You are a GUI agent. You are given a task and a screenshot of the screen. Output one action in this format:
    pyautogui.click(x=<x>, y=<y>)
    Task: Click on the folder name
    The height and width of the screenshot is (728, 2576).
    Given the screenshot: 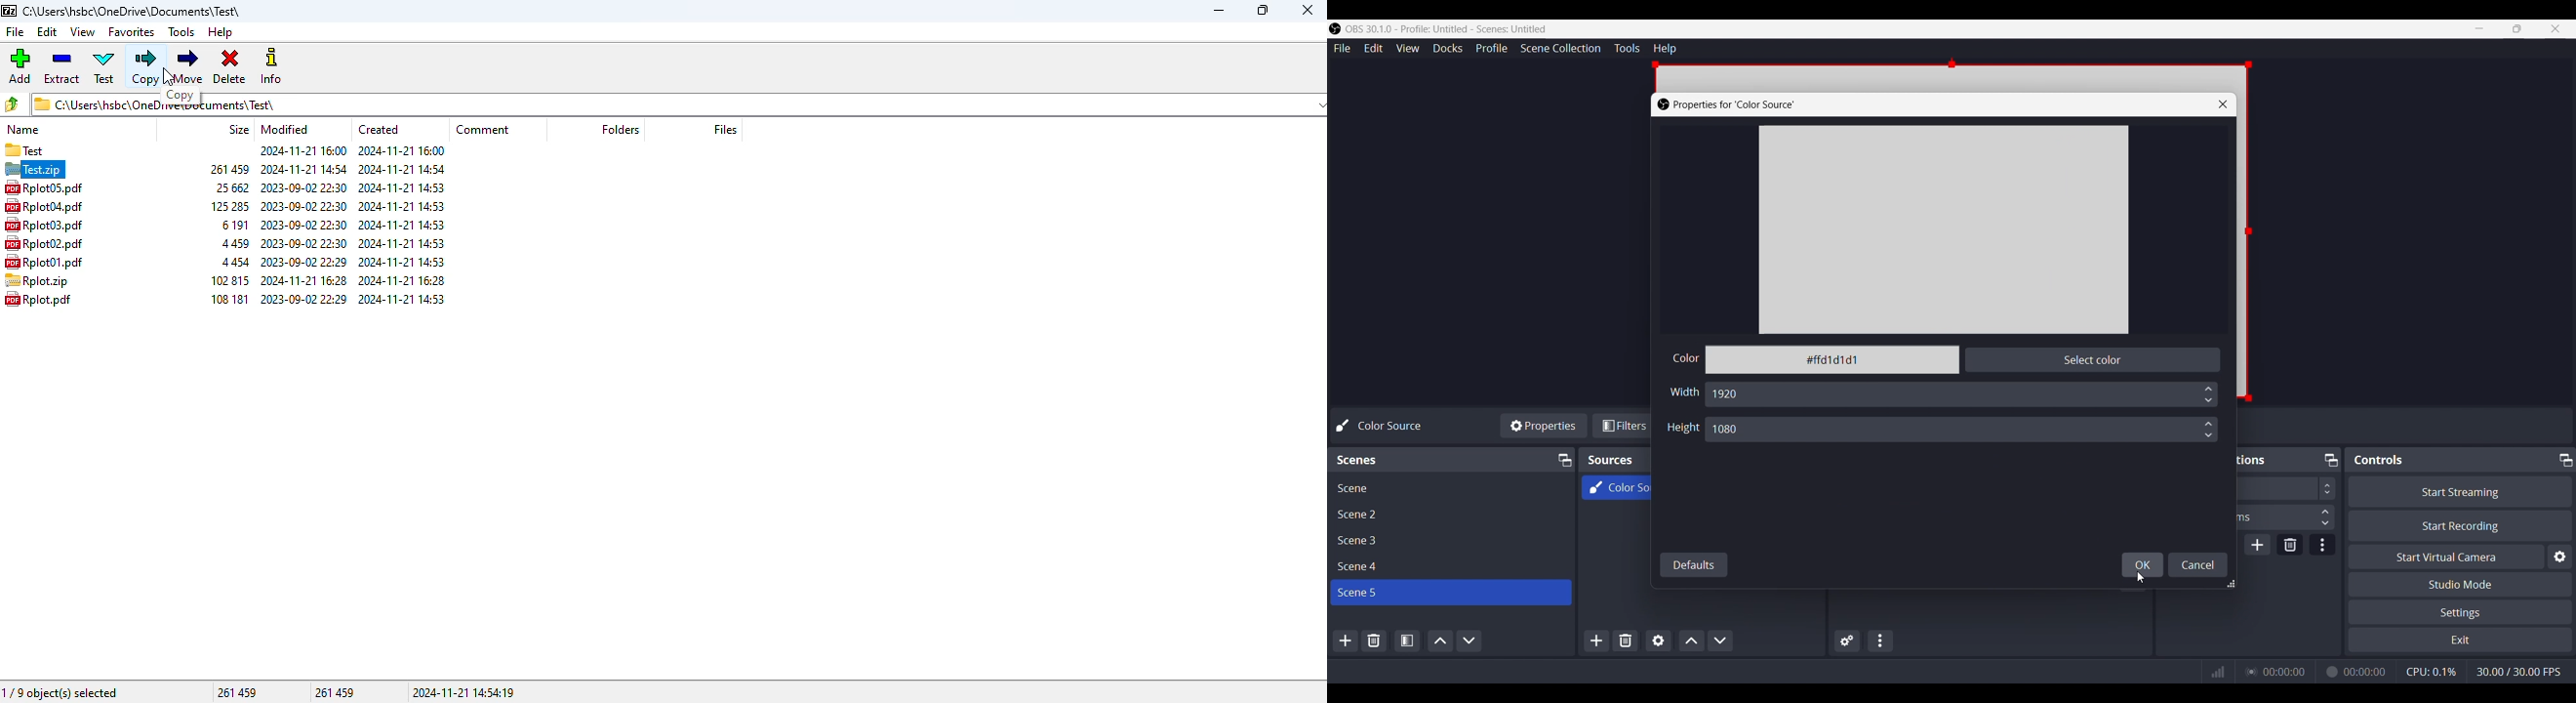 What is the action you would take?
    pyautogui.click(x=24, y=149)
    